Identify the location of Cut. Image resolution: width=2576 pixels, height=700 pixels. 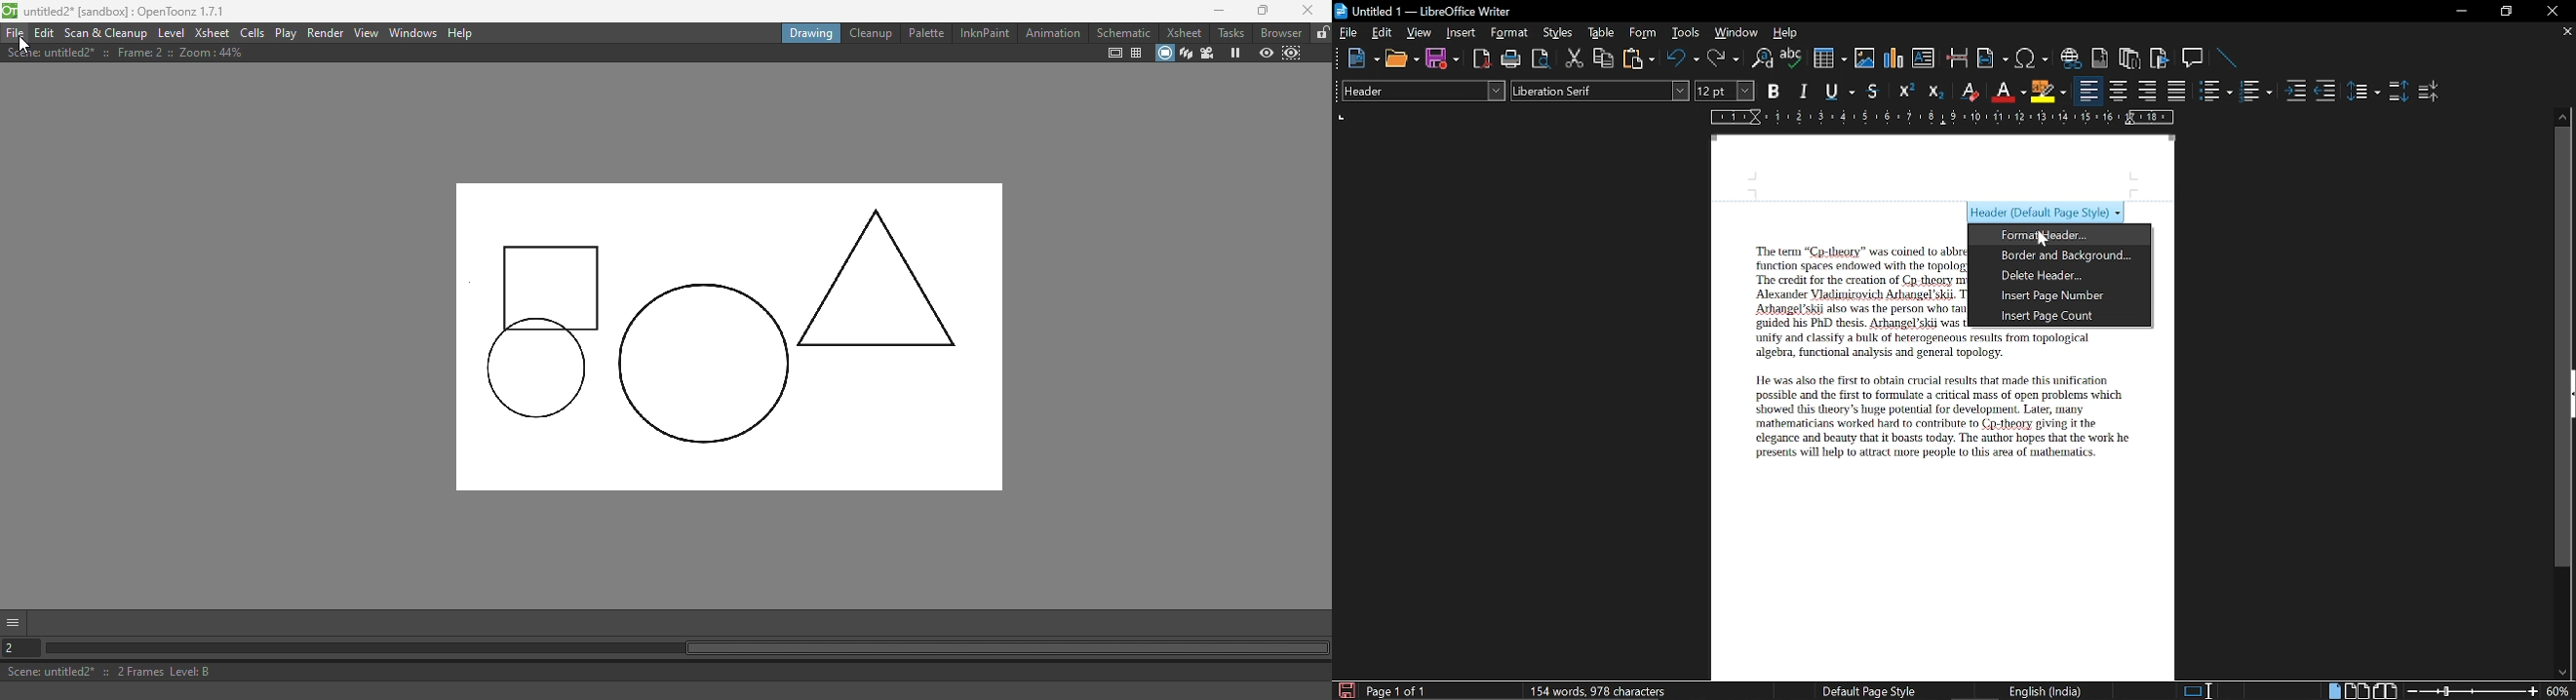
(1575, 58).